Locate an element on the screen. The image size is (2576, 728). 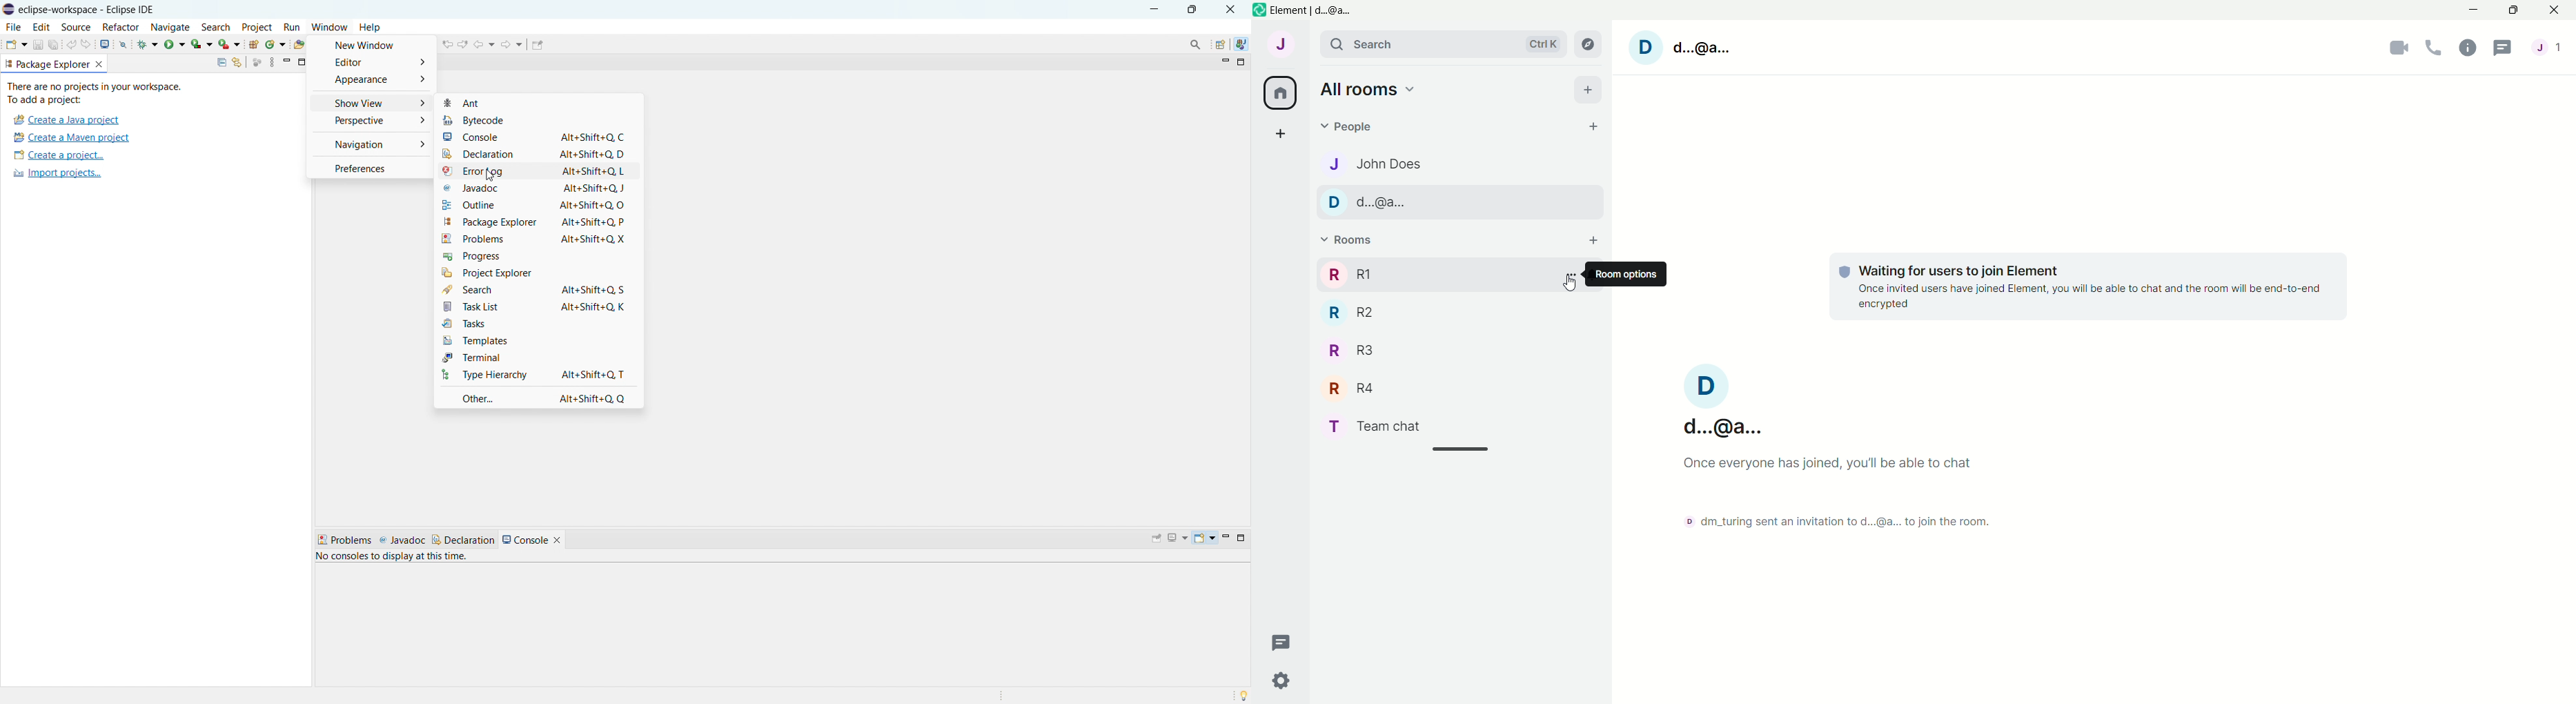
Chat is located at coordinates (2506, 49).